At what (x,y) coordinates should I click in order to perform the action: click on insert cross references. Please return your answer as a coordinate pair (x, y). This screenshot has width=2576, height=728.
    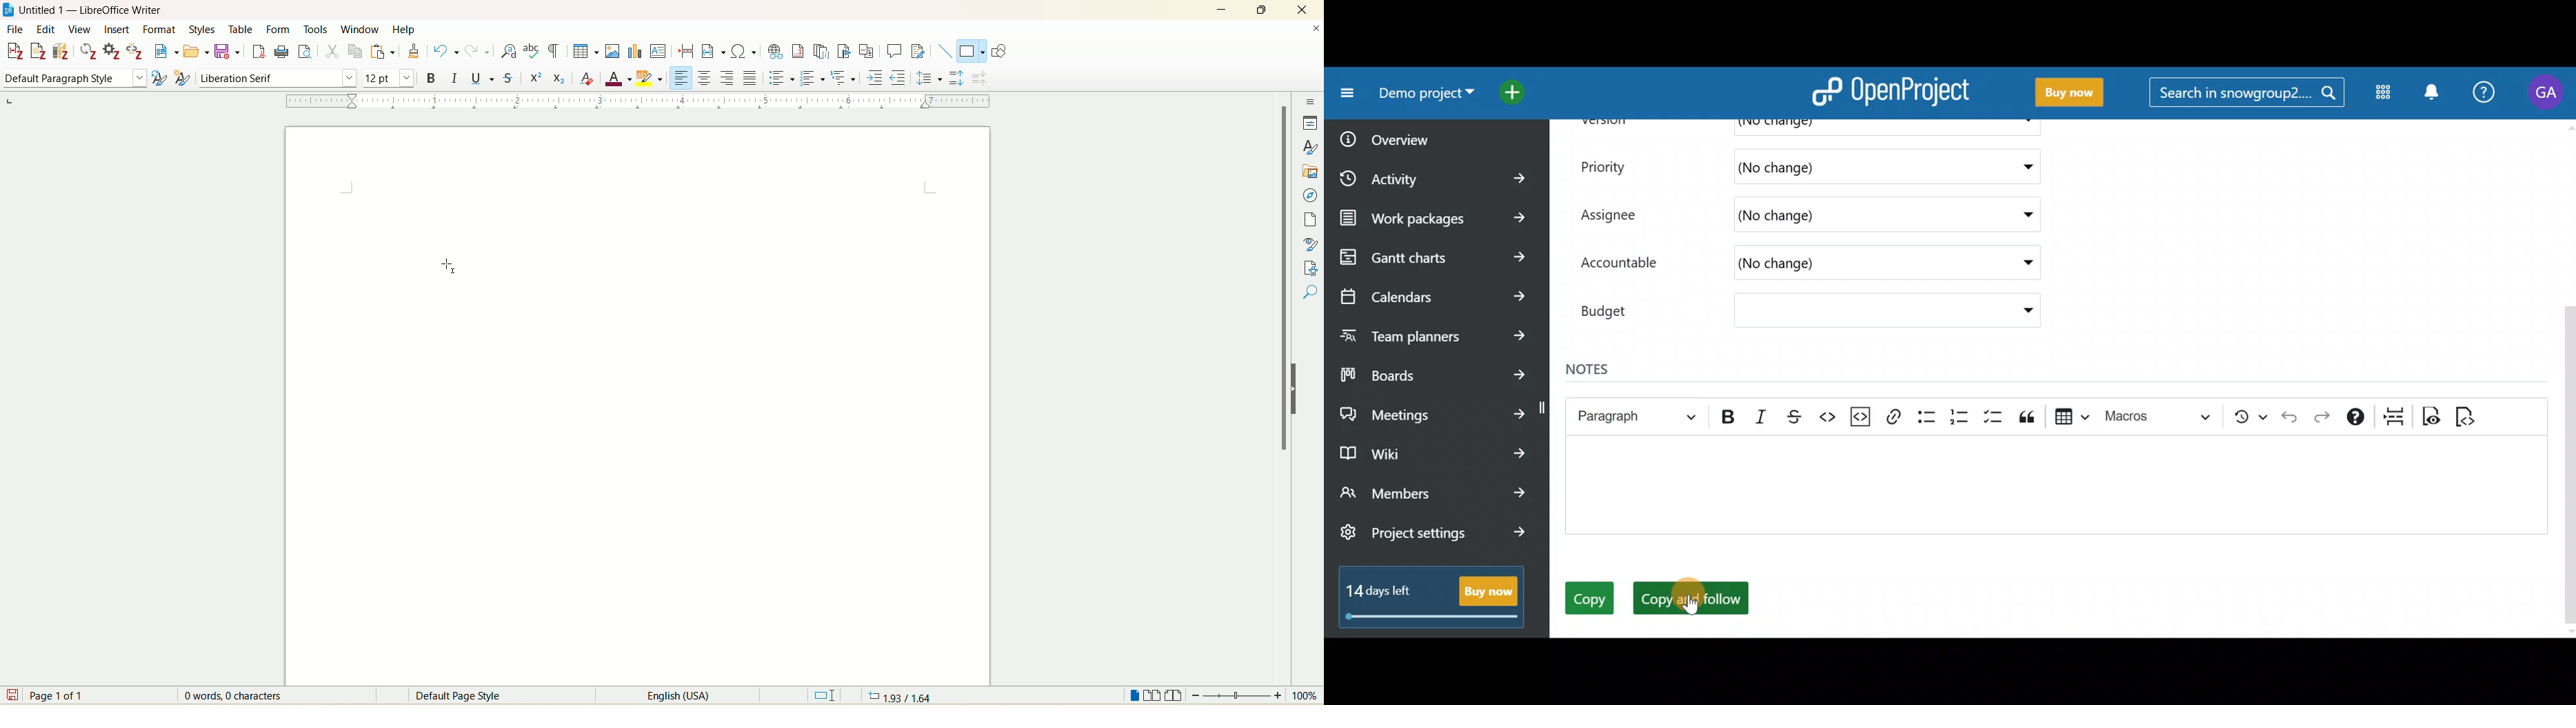
    Looking at the image, I should click on (867, 50).